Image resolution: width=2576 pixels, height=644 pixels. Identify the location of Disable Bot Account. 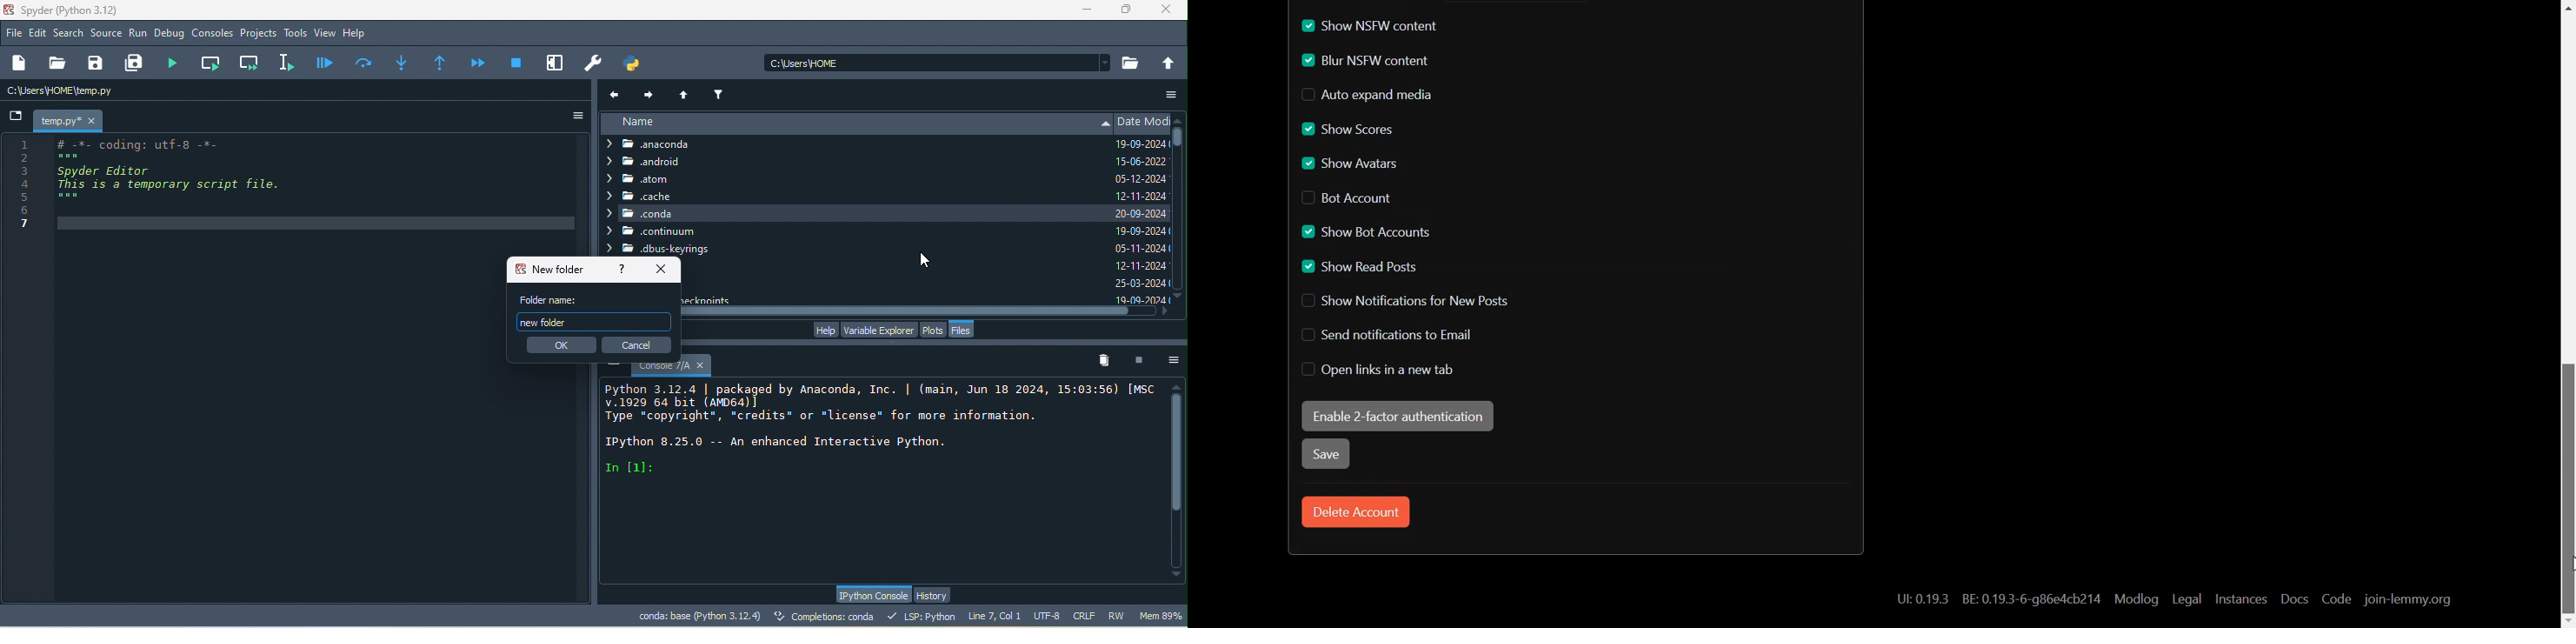
(1353, 196).